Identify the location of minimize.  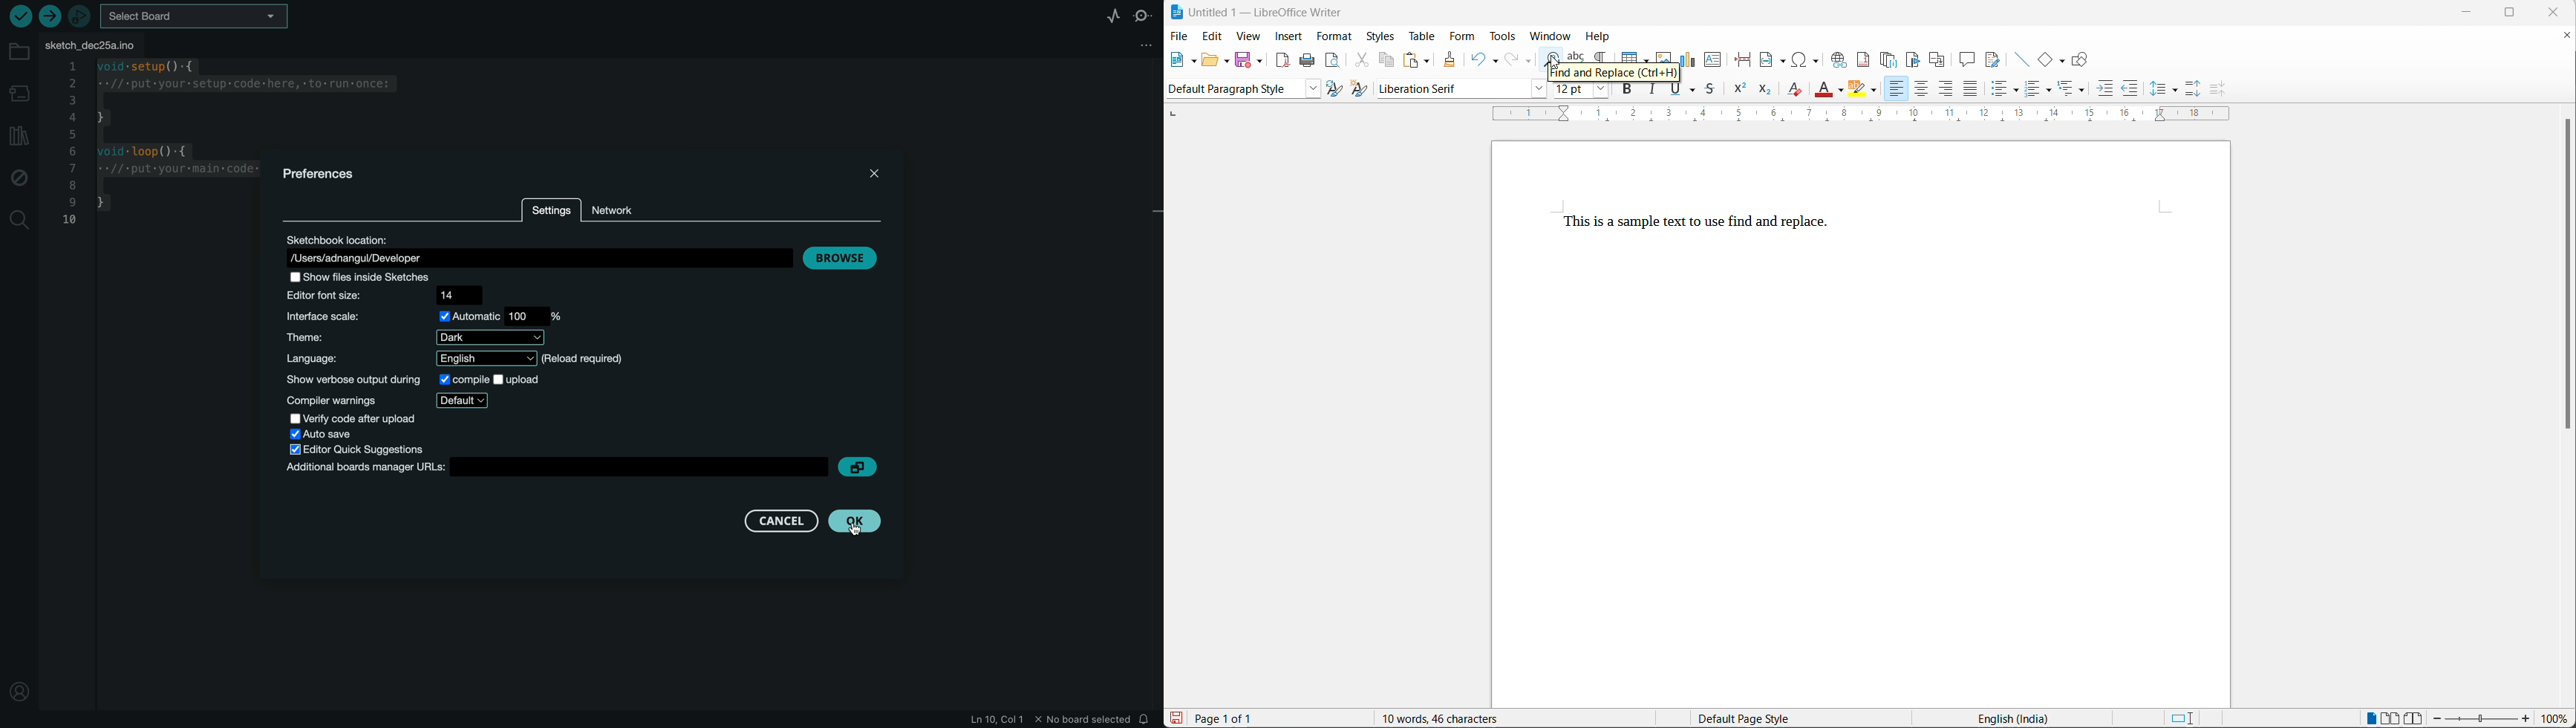
(2474, 11).